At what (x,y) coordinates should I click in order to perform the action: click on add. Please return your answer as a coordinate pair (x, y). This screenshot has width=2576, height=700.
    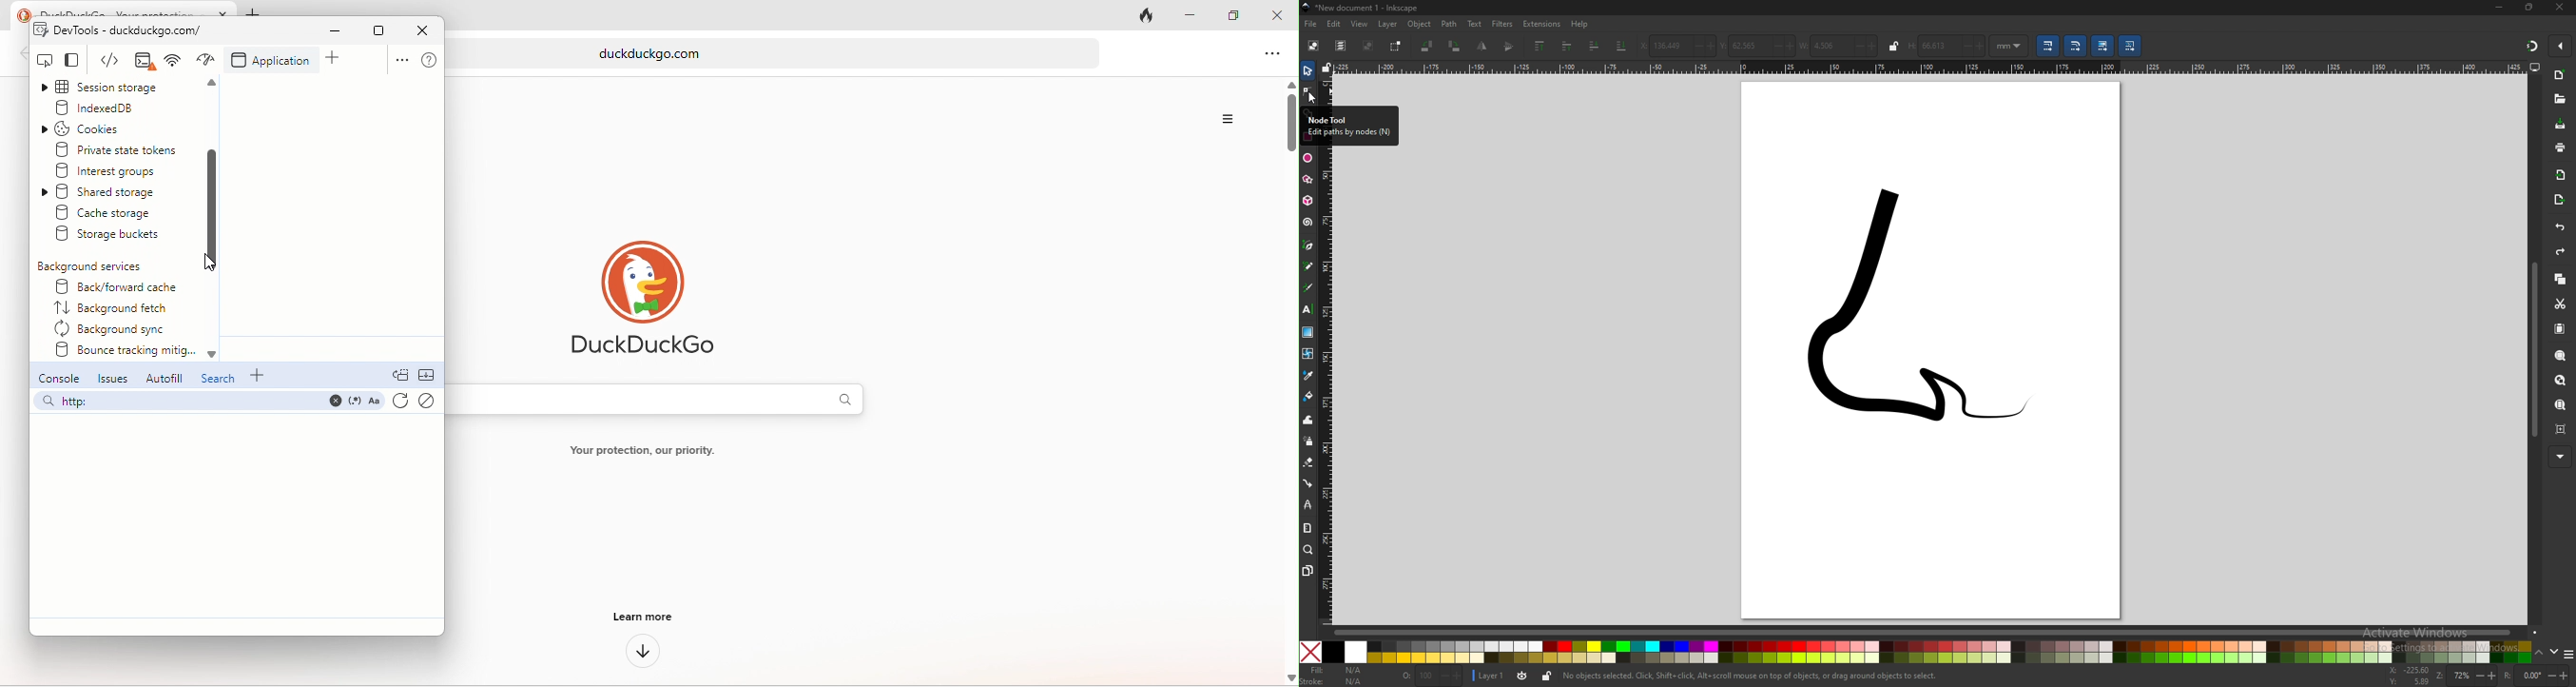
    Looking at the image, I should click on (261, 376).